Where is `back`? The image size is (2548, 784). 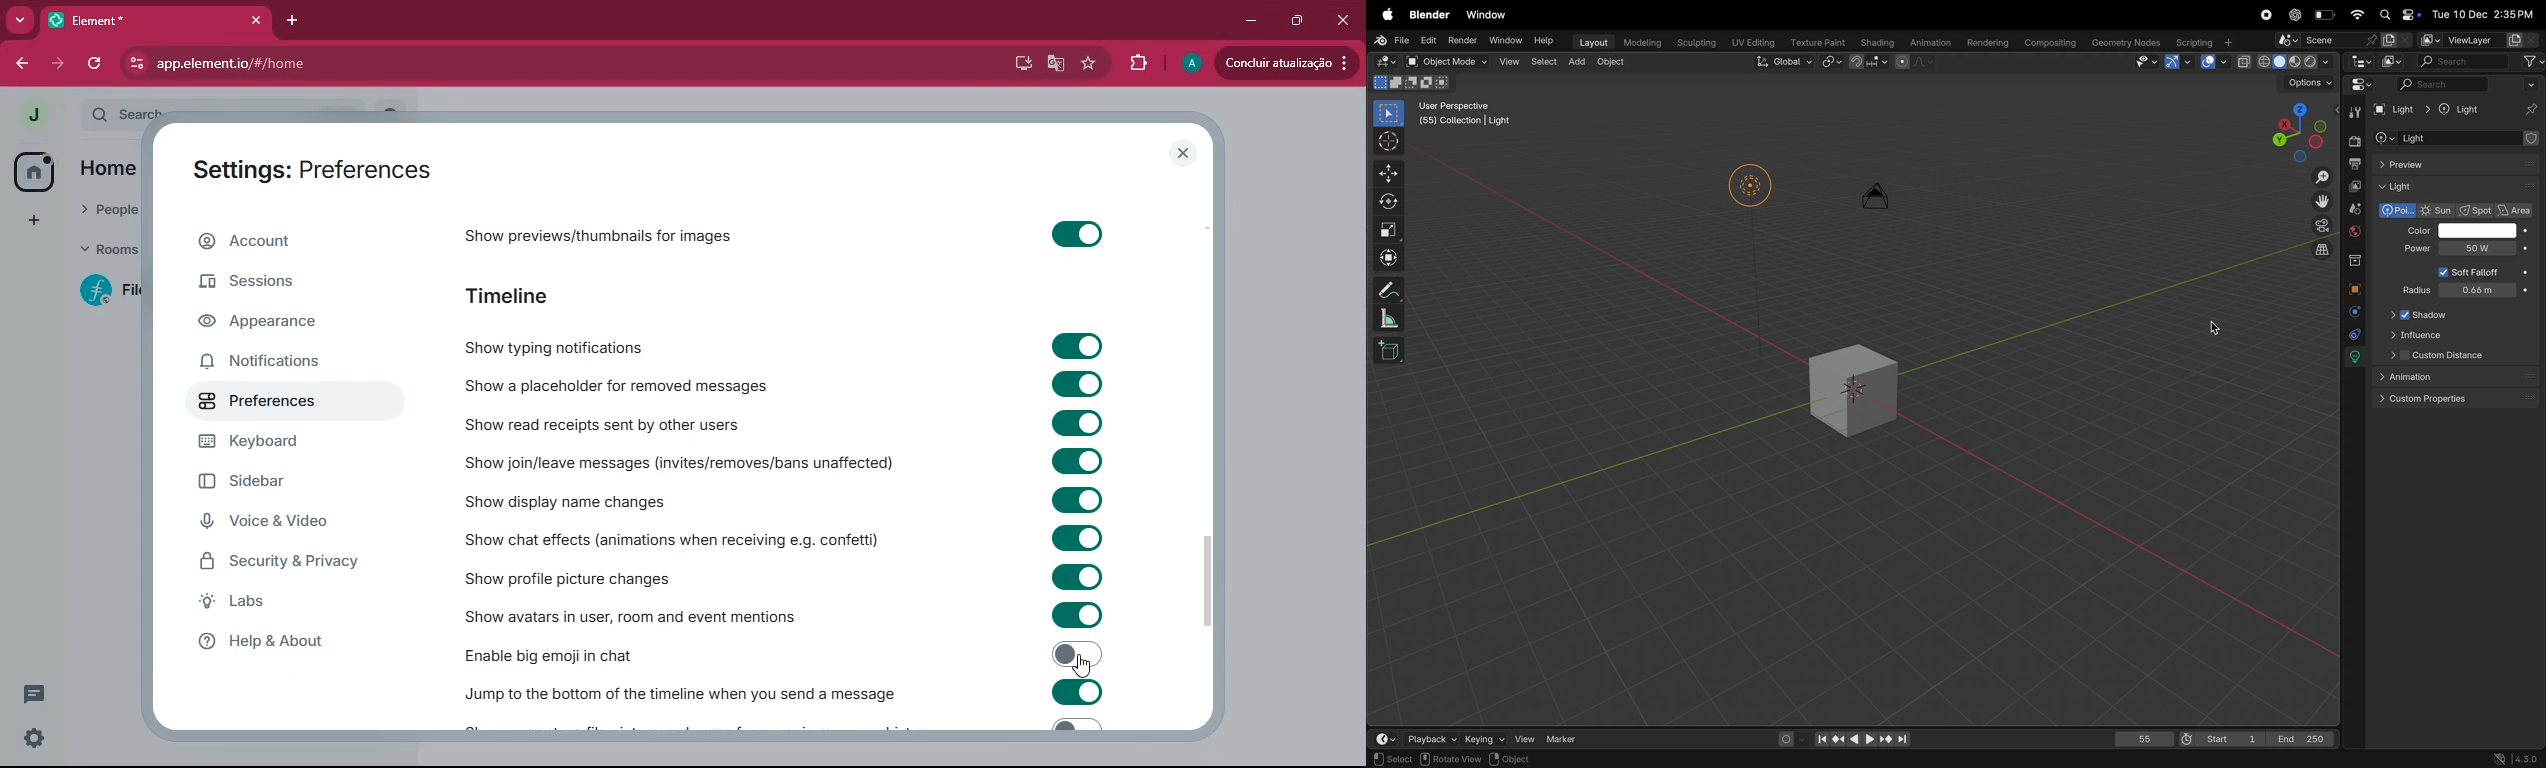 back is located at coordinates (19, 63).